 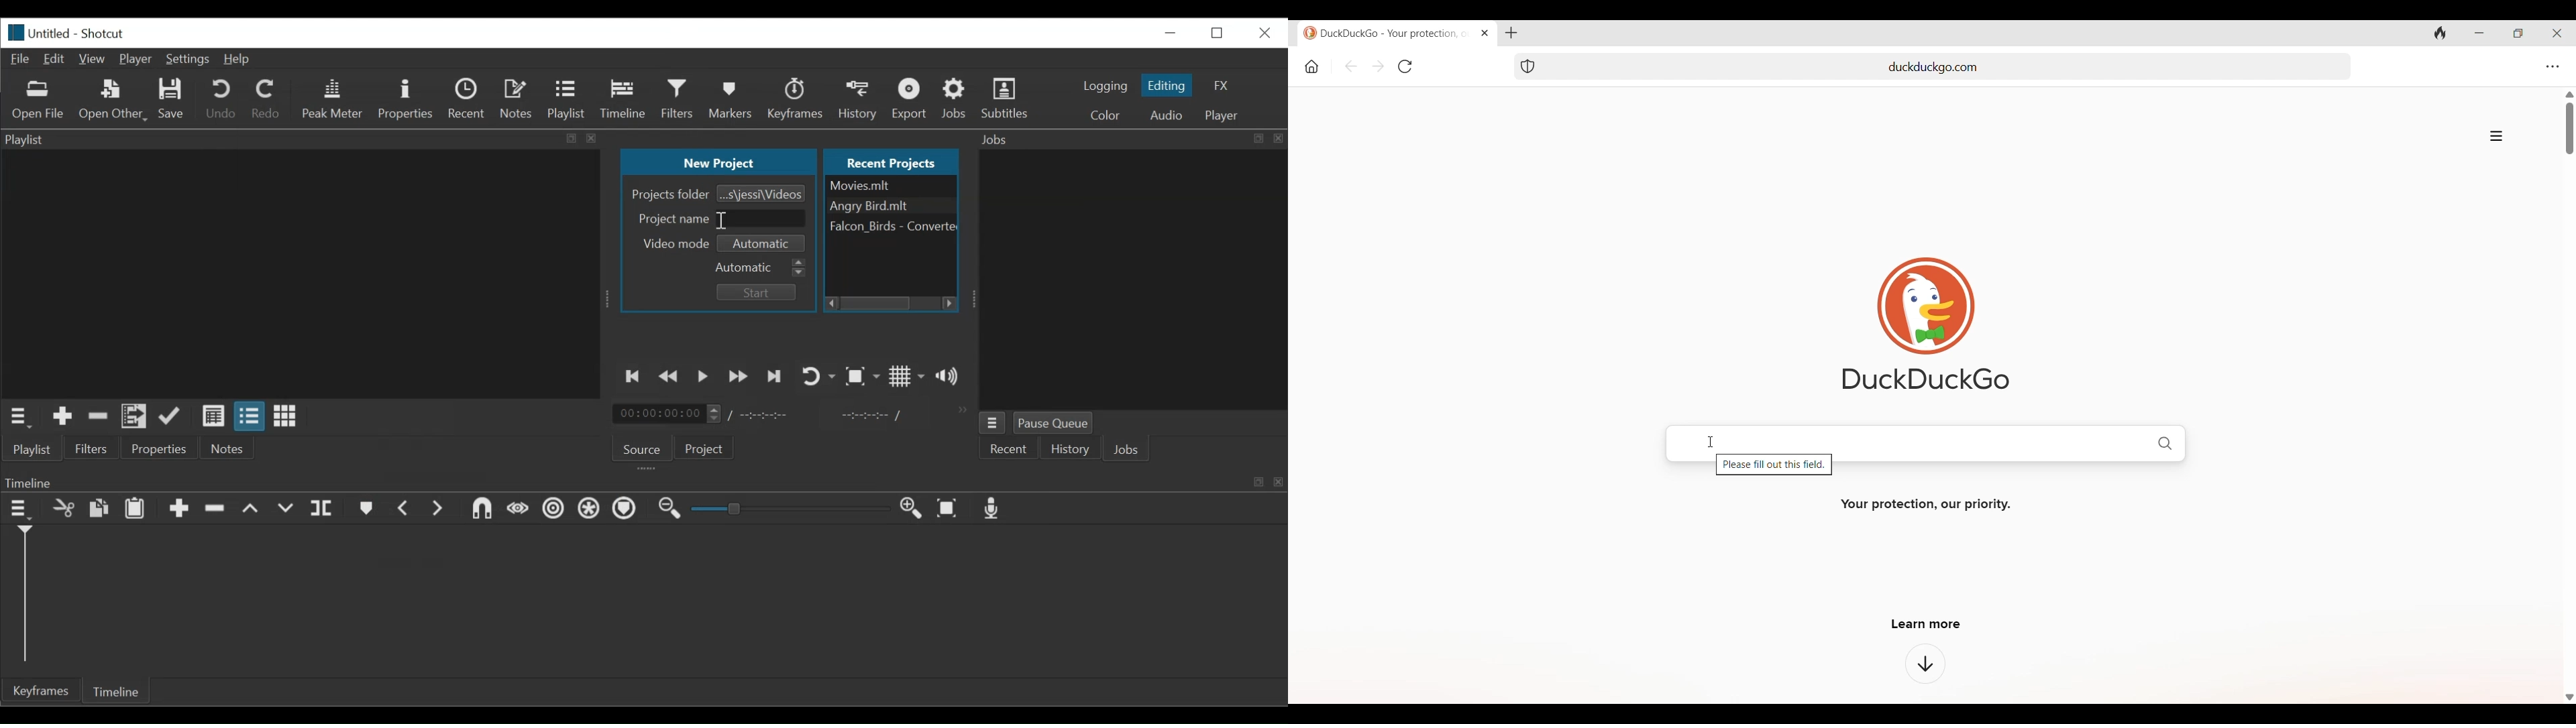 I want to click on Project Name Field, so click(x=763, y=219).